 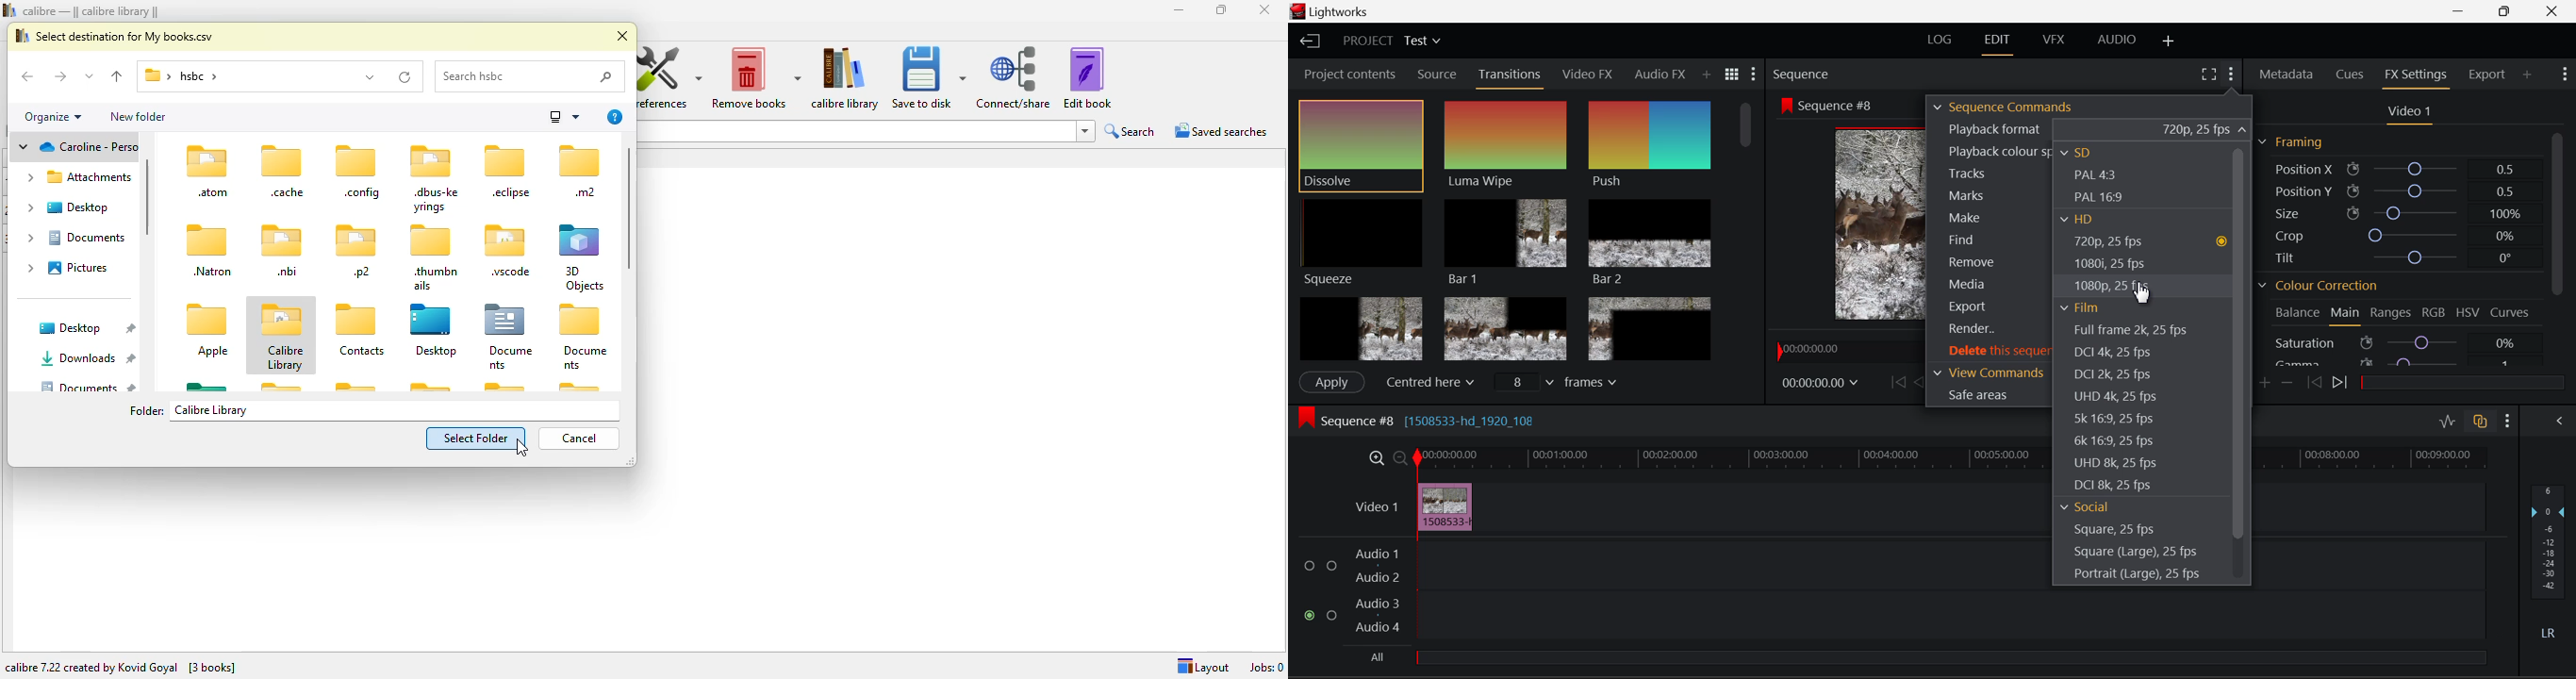 What do you see at coordinates (2506, 420) in the screenshot?
I see `Show Settings` at bounding box center [2506, 420].